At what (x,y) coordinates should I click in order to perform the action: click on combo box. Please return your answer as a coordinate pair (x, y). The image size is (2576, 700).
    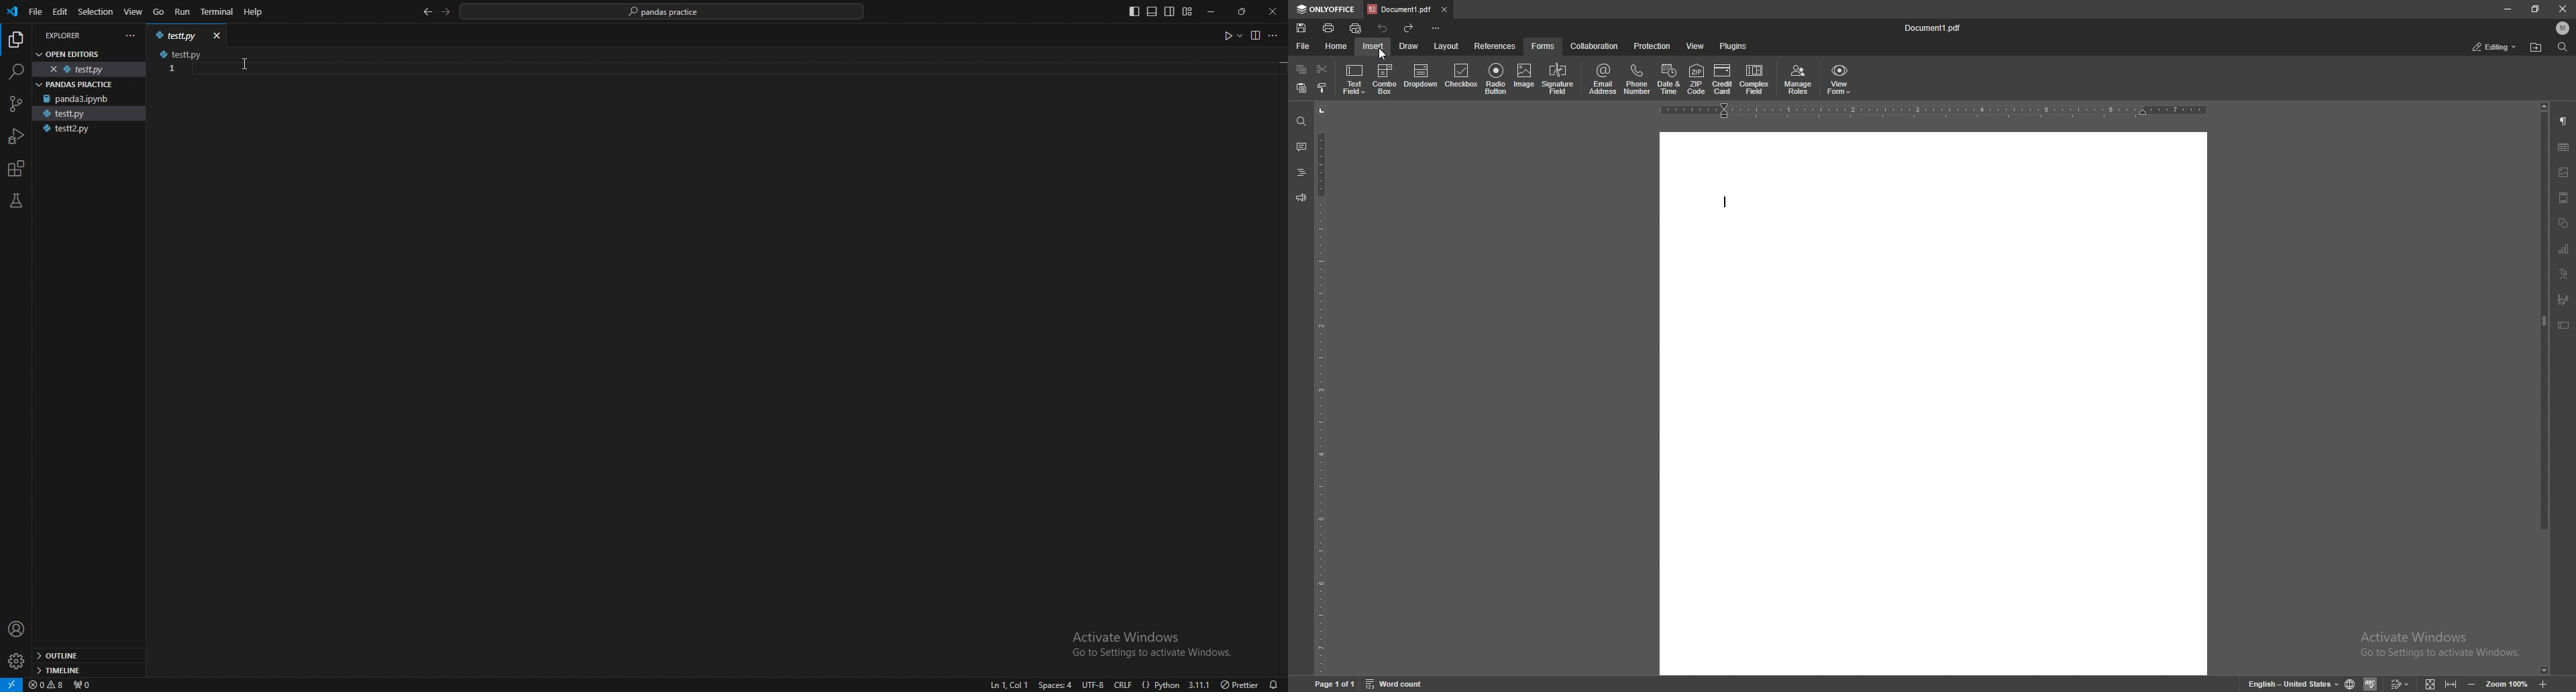
    Looking at the image, I should click on (1386, 78).